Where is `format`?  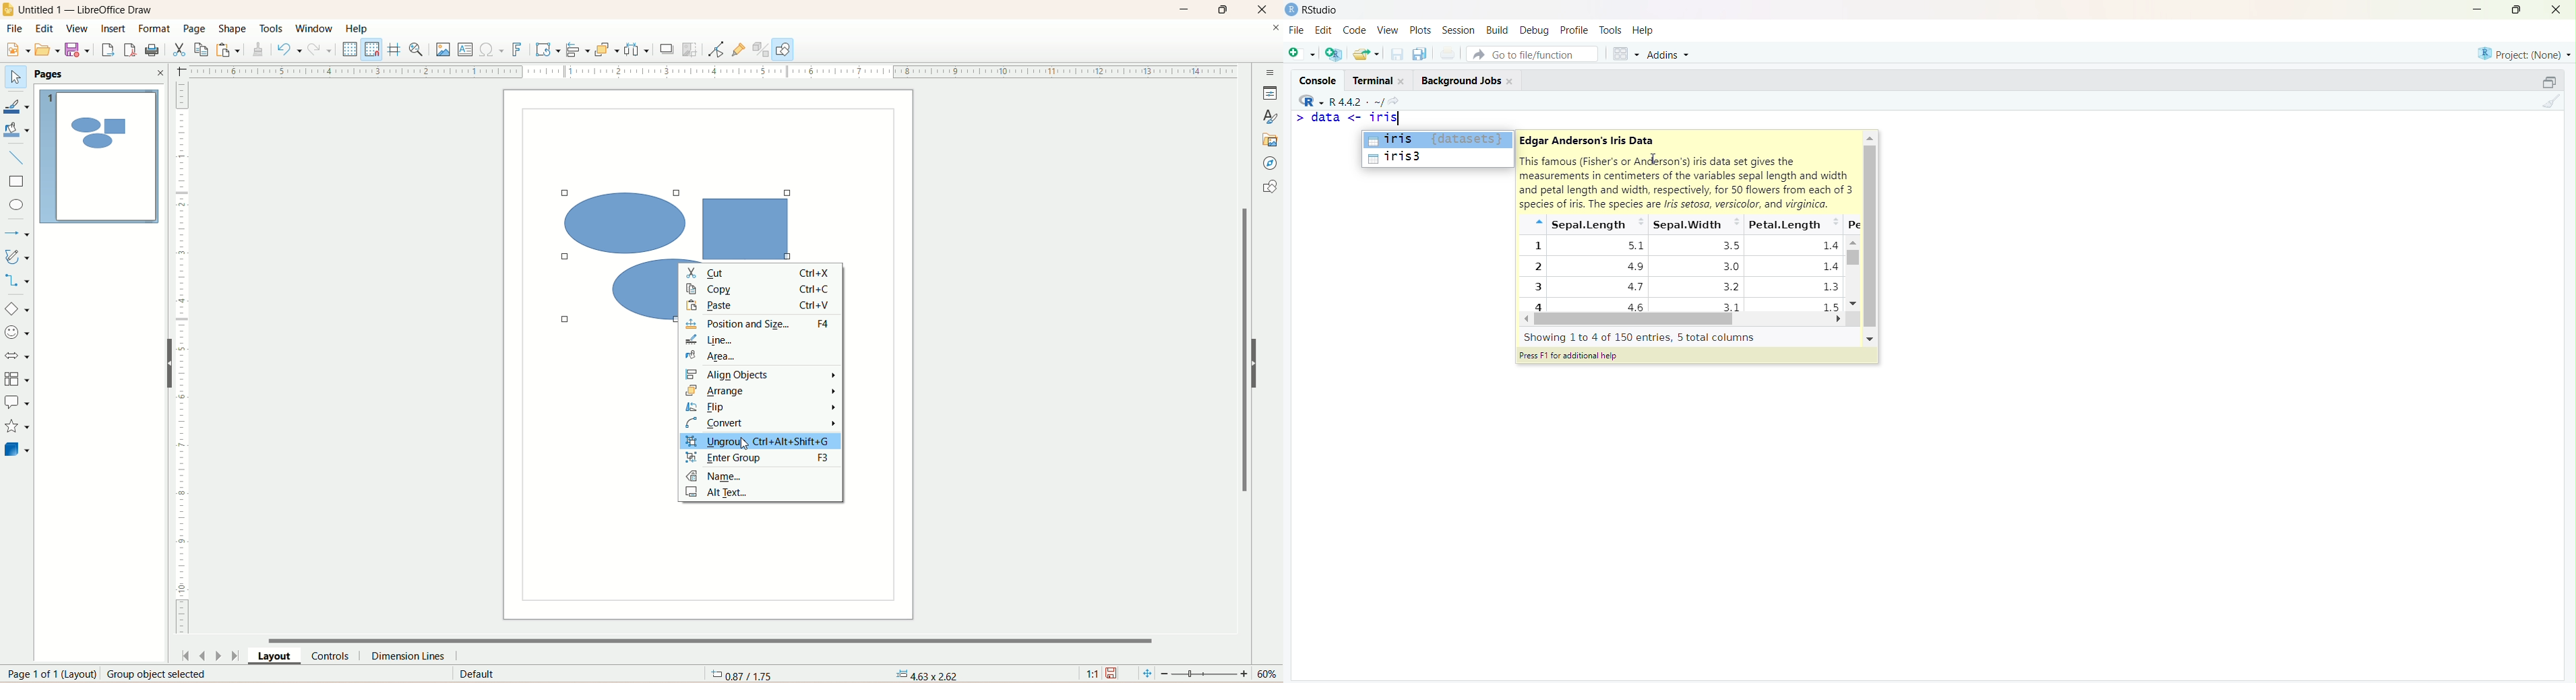
format is located at coordinates (156, 29).